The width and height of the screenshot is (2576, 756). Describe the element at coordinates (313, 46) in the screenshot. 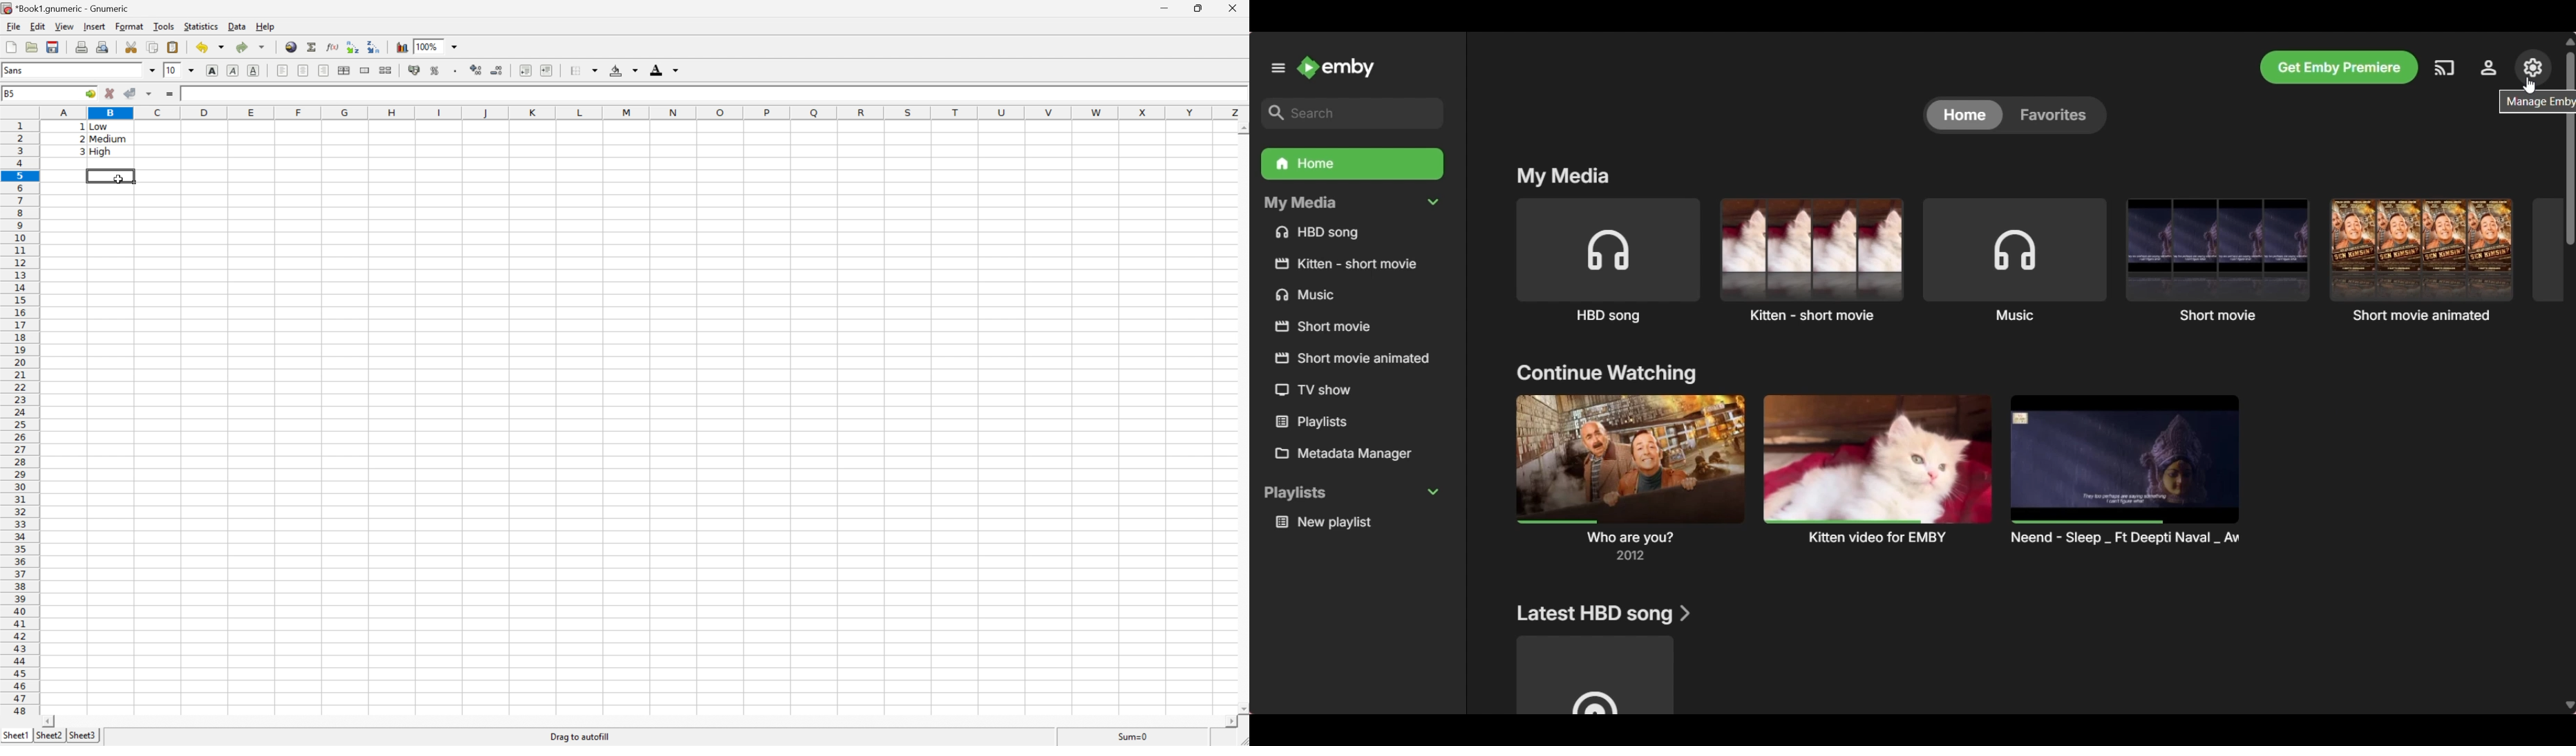

I see `Sum in current cells` at that location.